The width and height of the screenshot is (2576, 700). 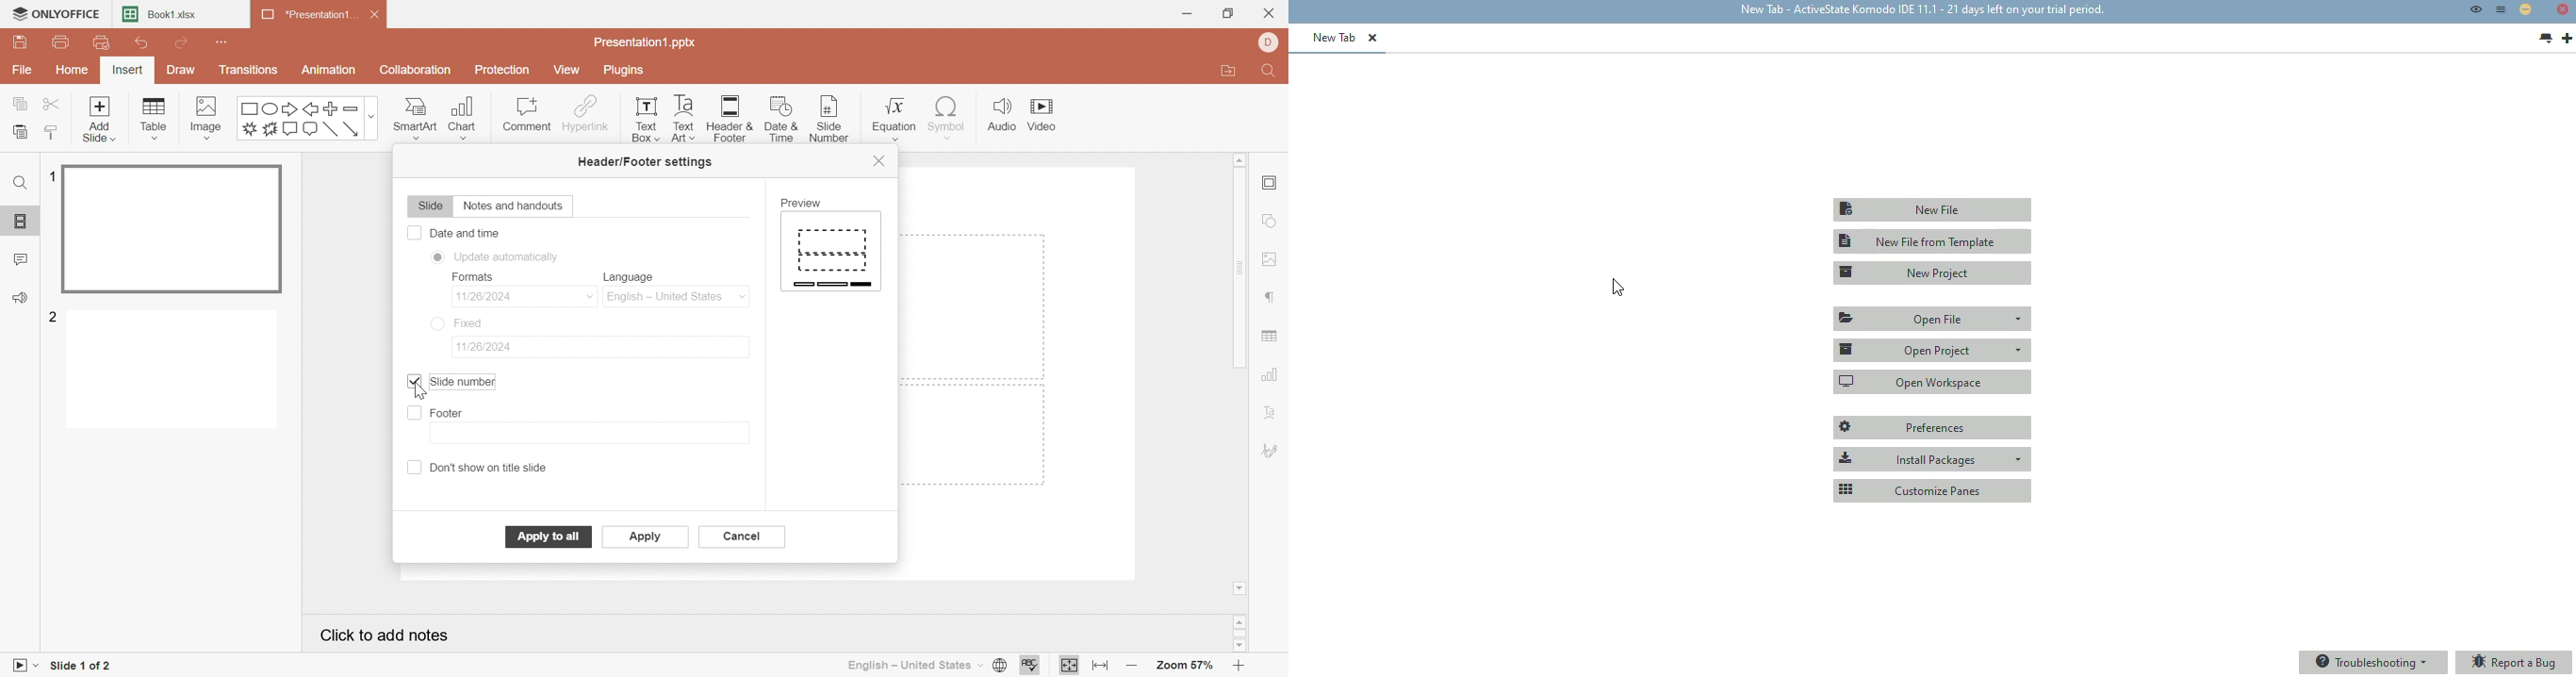 What do you see at coordinates (679, 298) in the screenshot?
I see `English - United States` at bounding box center [679, 298].